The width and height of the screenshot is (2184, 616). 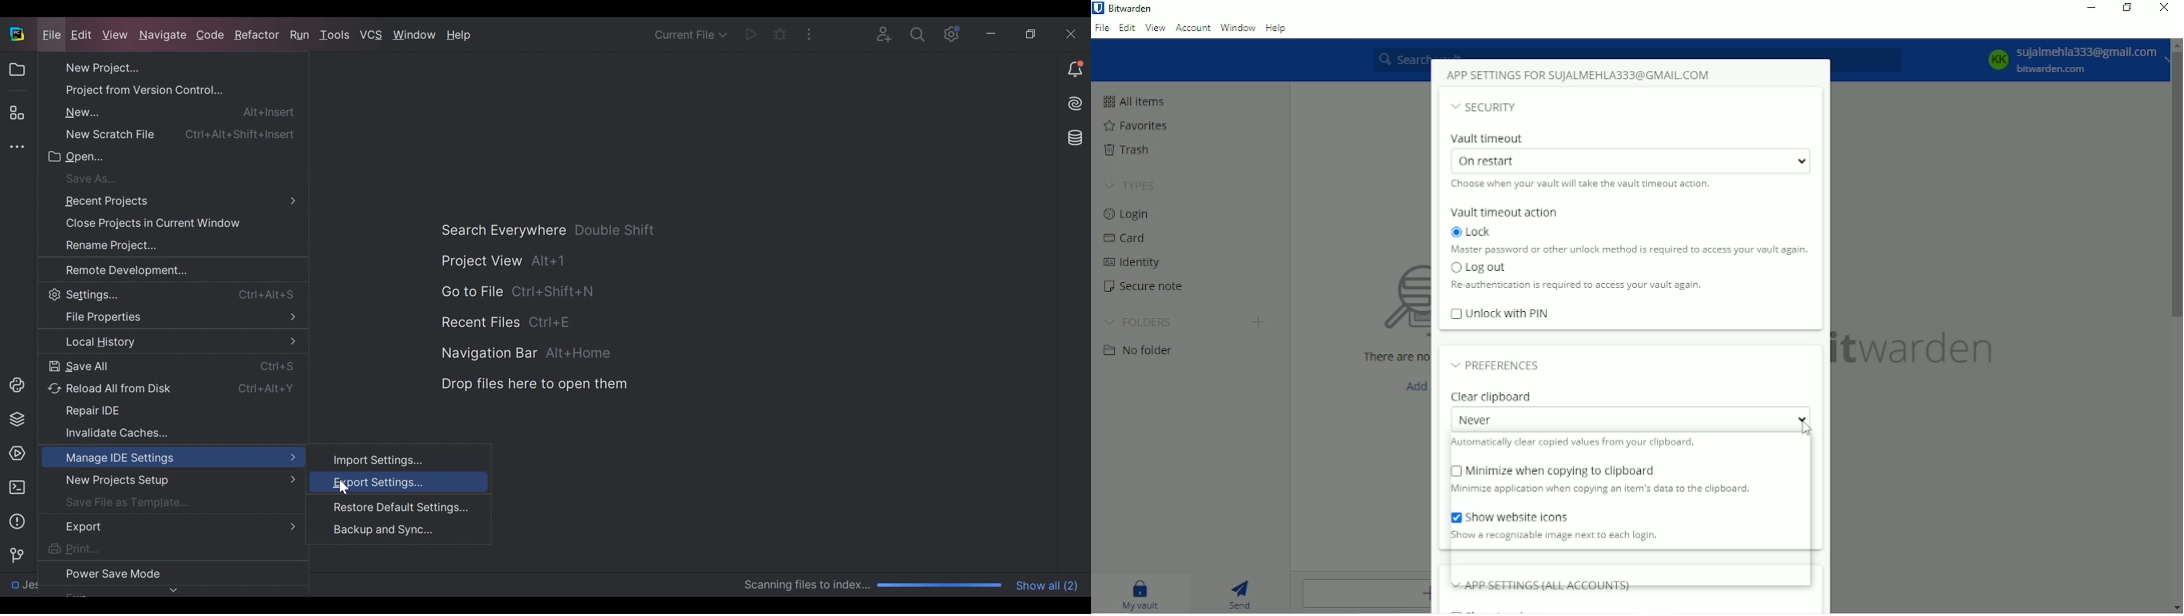 What do you see at coordinates (1104, 28) in the screenshot?
I see `File` at bounding box center [1104, 28].